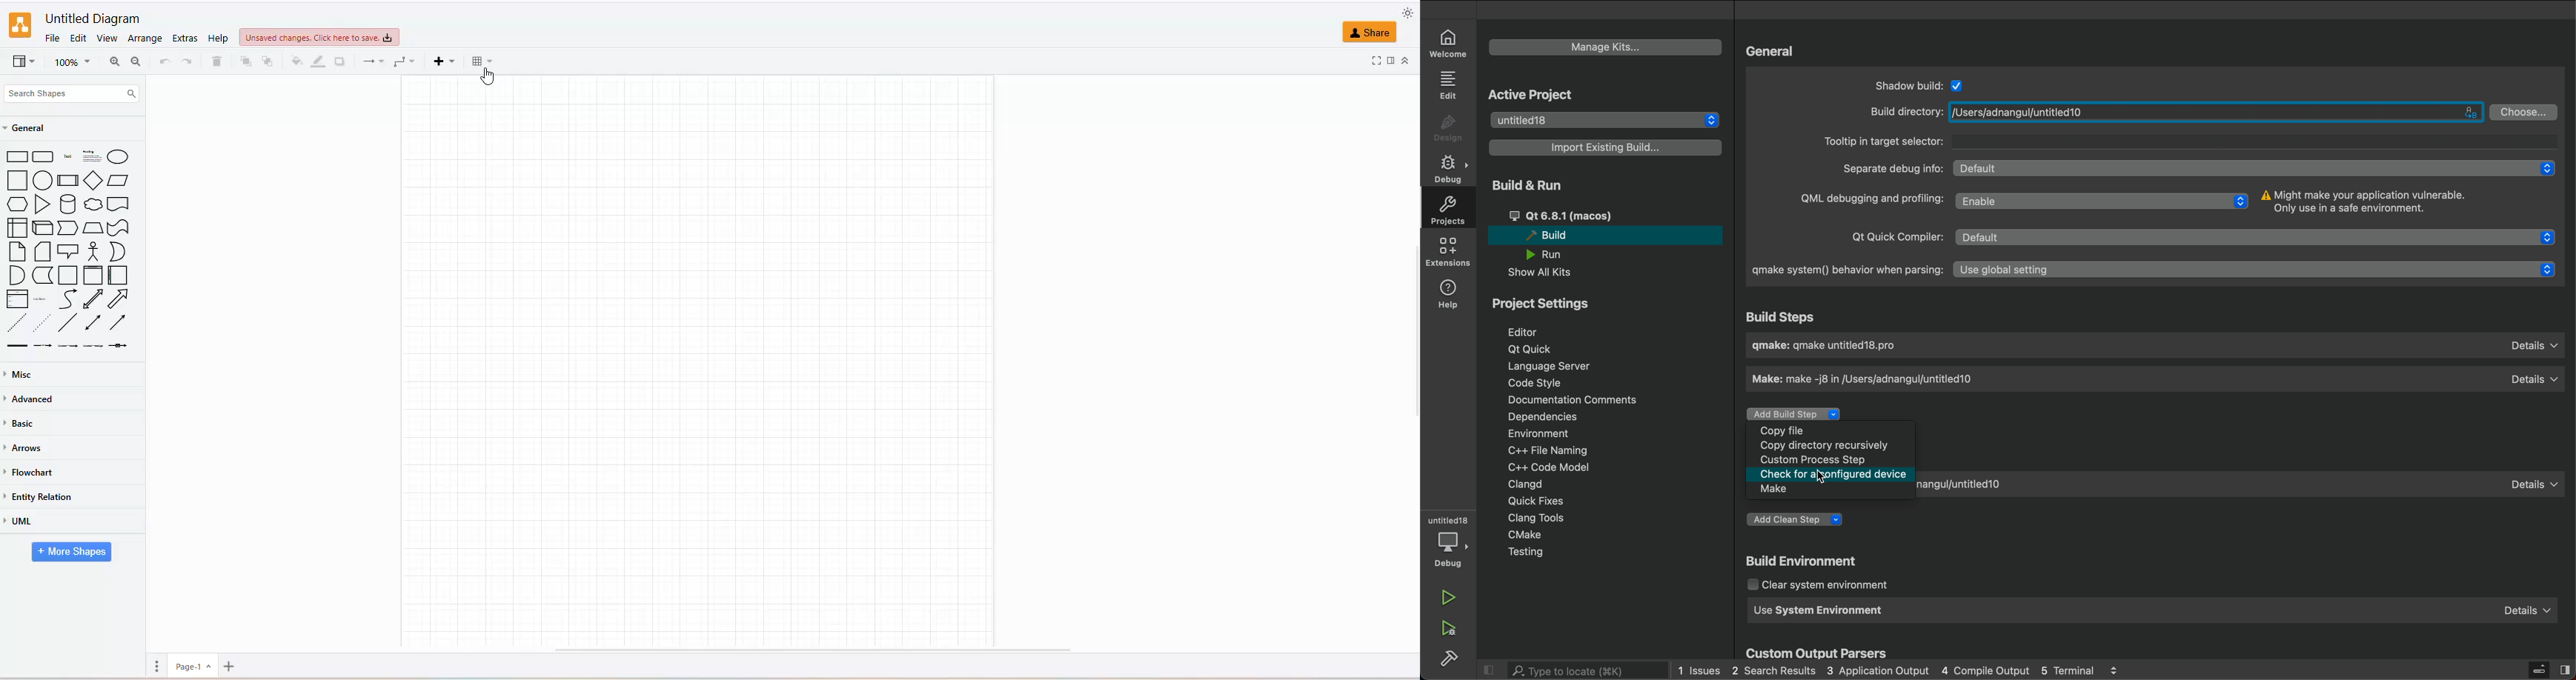 The width and height of the screenshot is (2576, 700). I want to click on environment, so click(1534, 435).